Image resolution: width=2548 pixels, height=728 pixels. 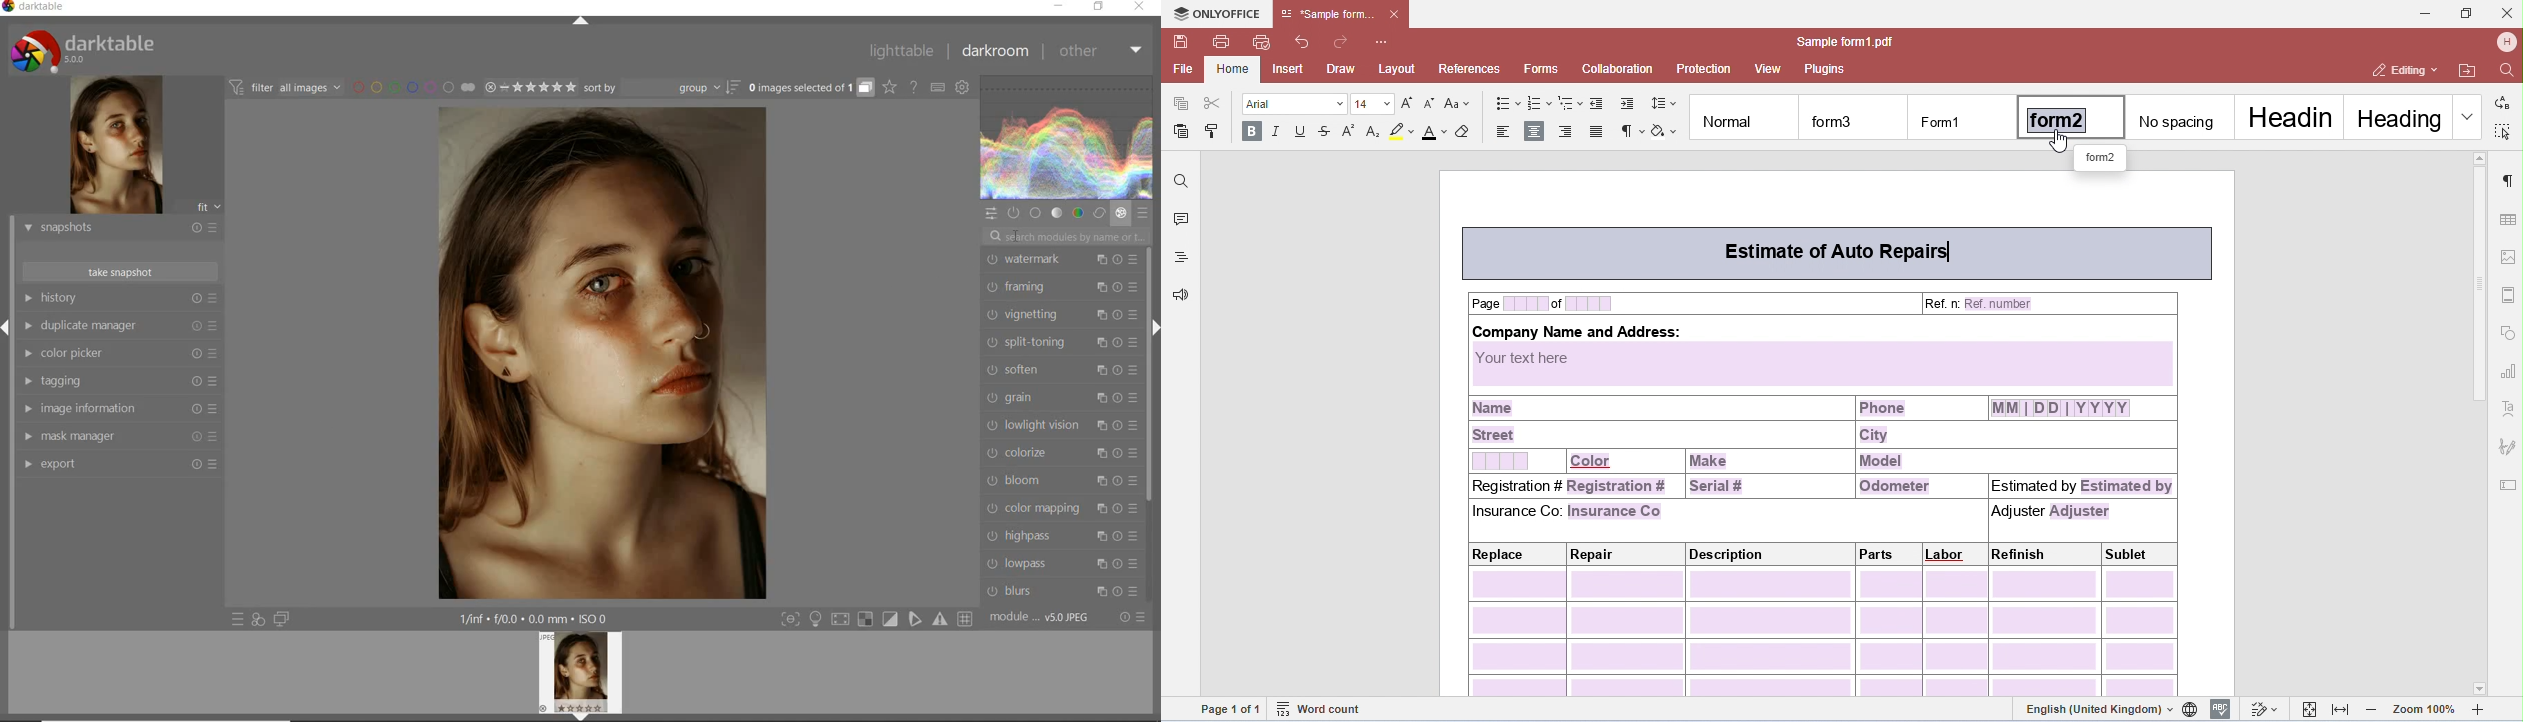 I want to click on filter by image color, so click(x=414, y=88).